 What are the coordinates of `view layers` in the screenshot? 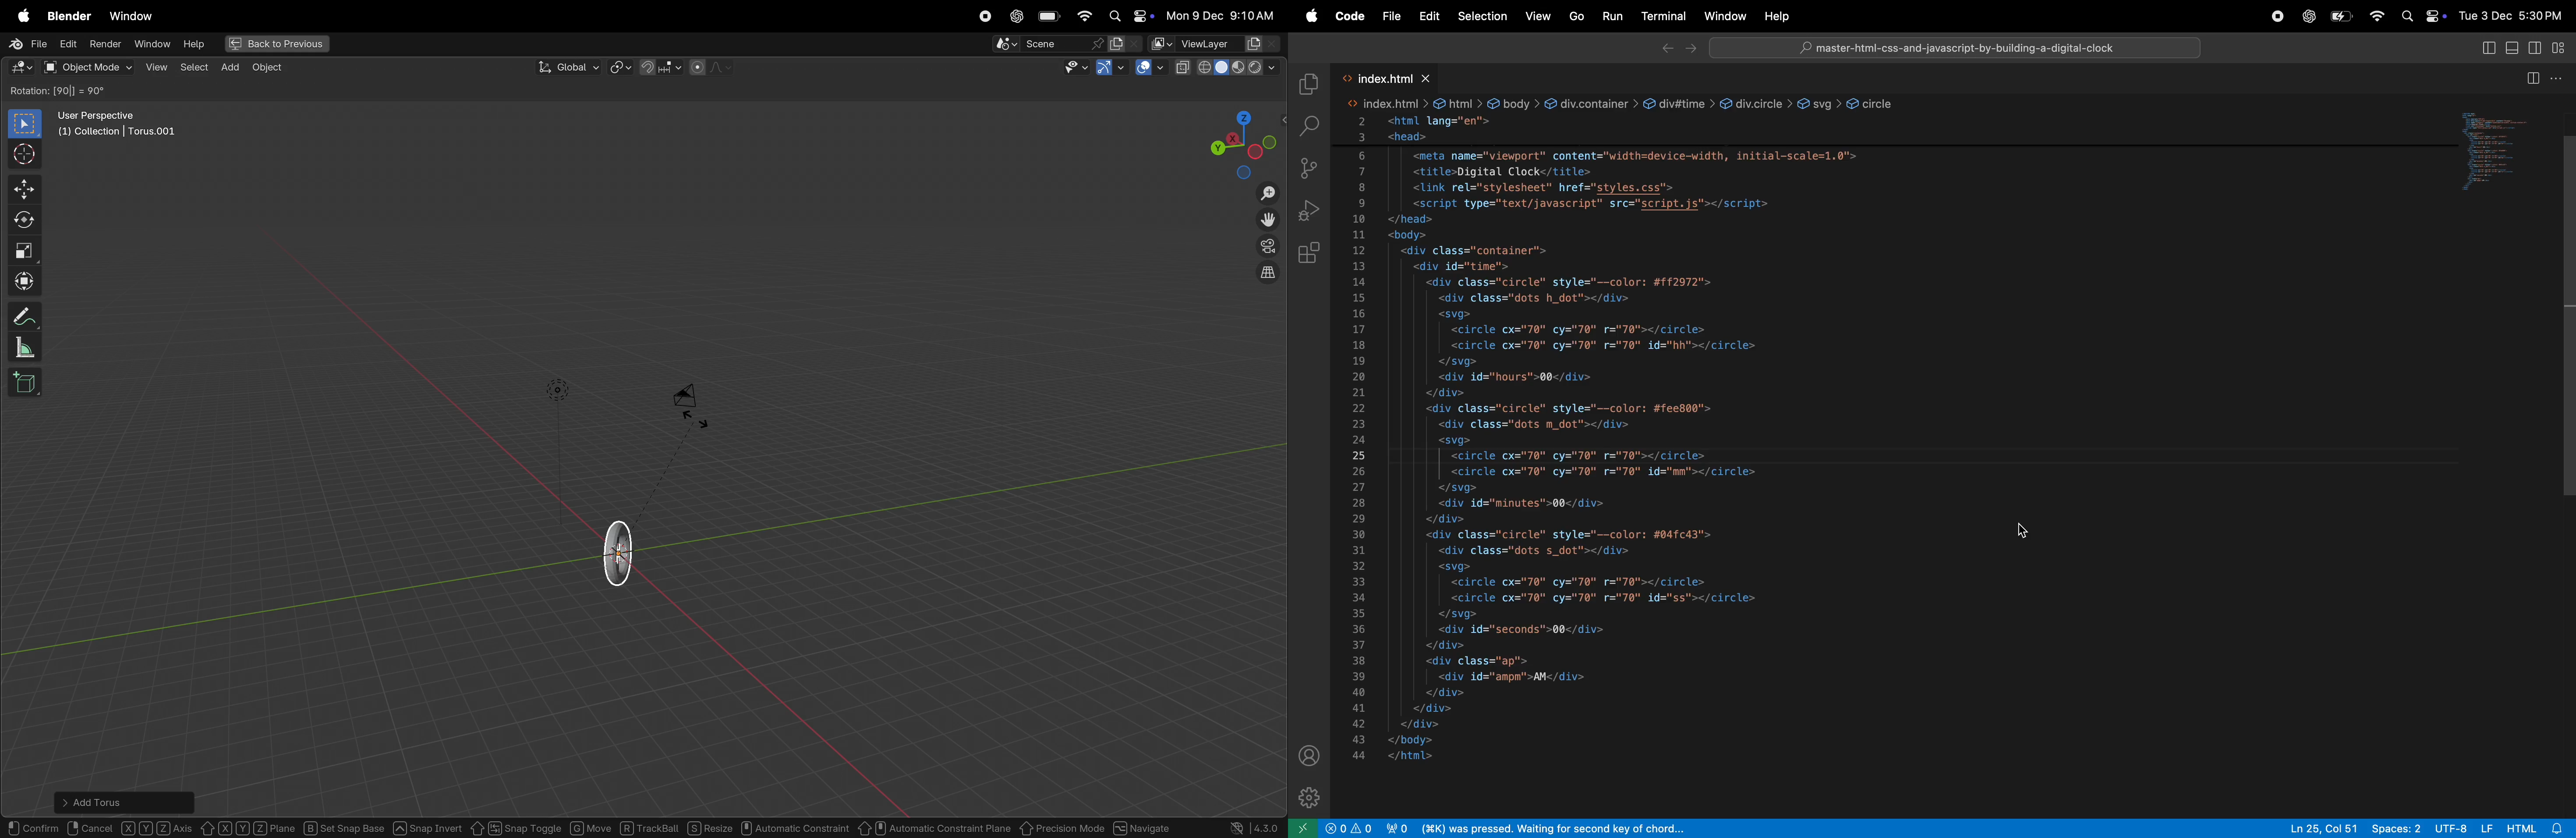 It's located at (1229, 44).